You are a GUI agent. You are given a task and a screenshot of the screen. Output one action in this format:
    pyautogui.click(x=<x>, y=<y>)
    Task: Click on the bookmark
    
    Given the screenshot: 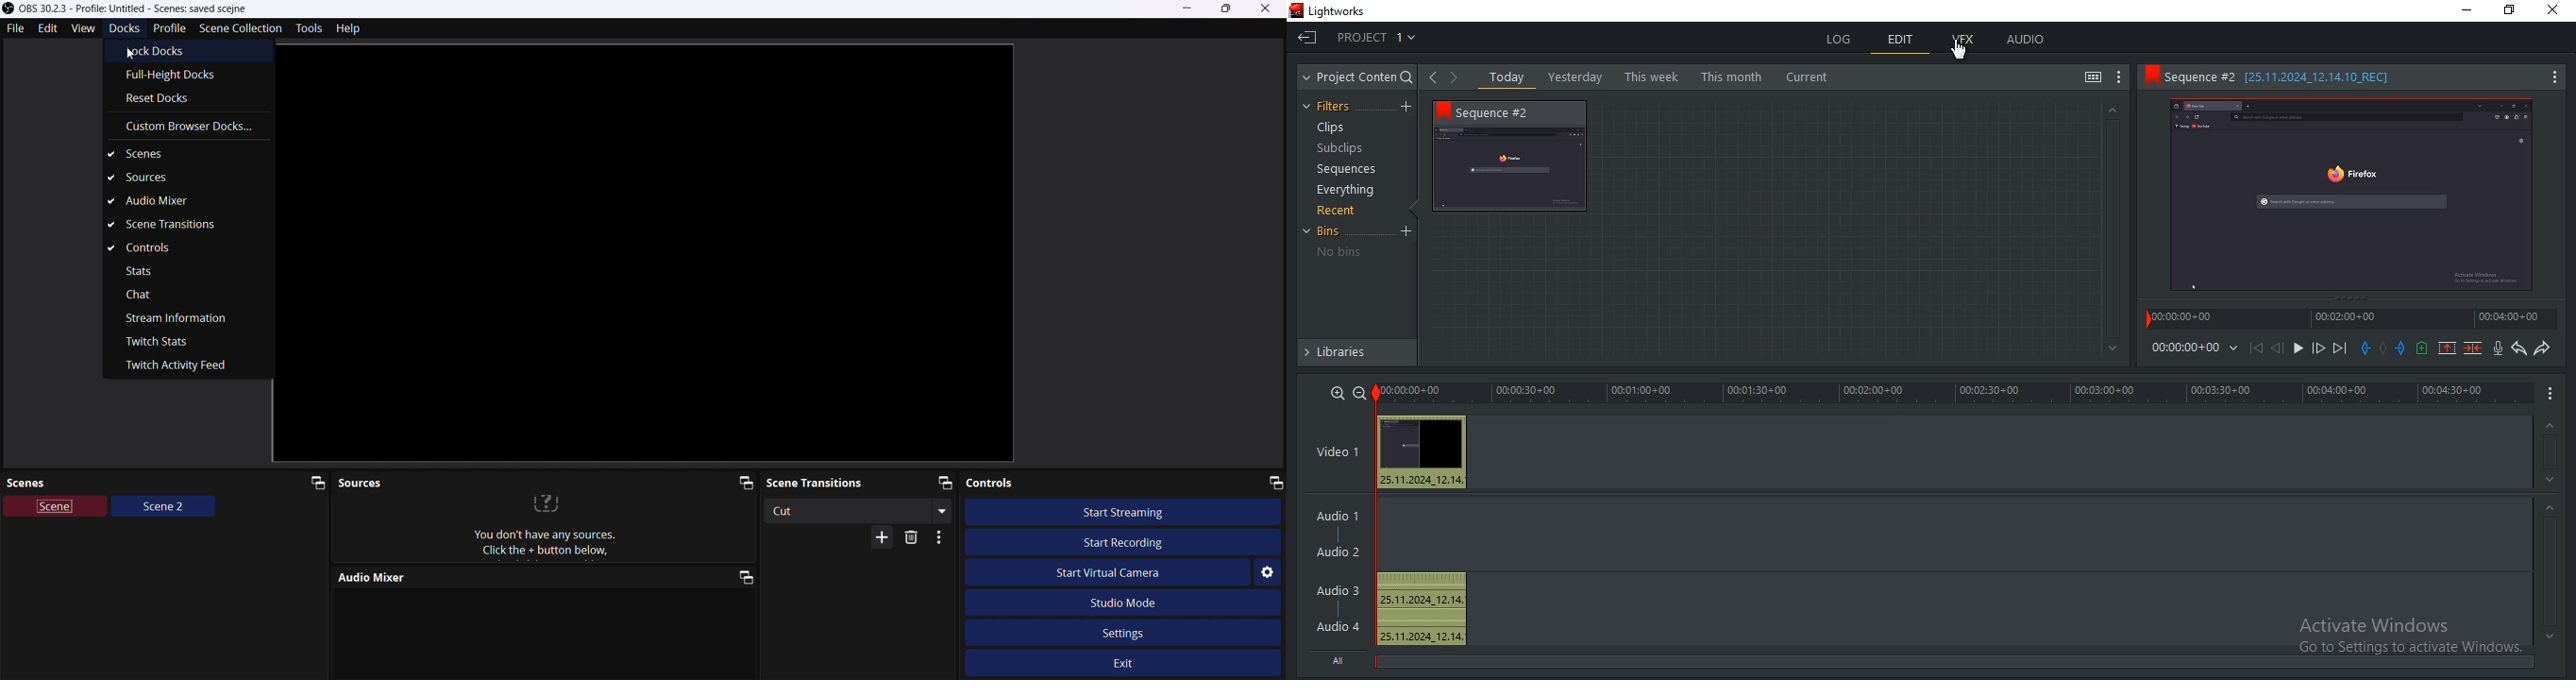 What is the action you would take?
    pyautogui.click(x=2150, y=77)
    